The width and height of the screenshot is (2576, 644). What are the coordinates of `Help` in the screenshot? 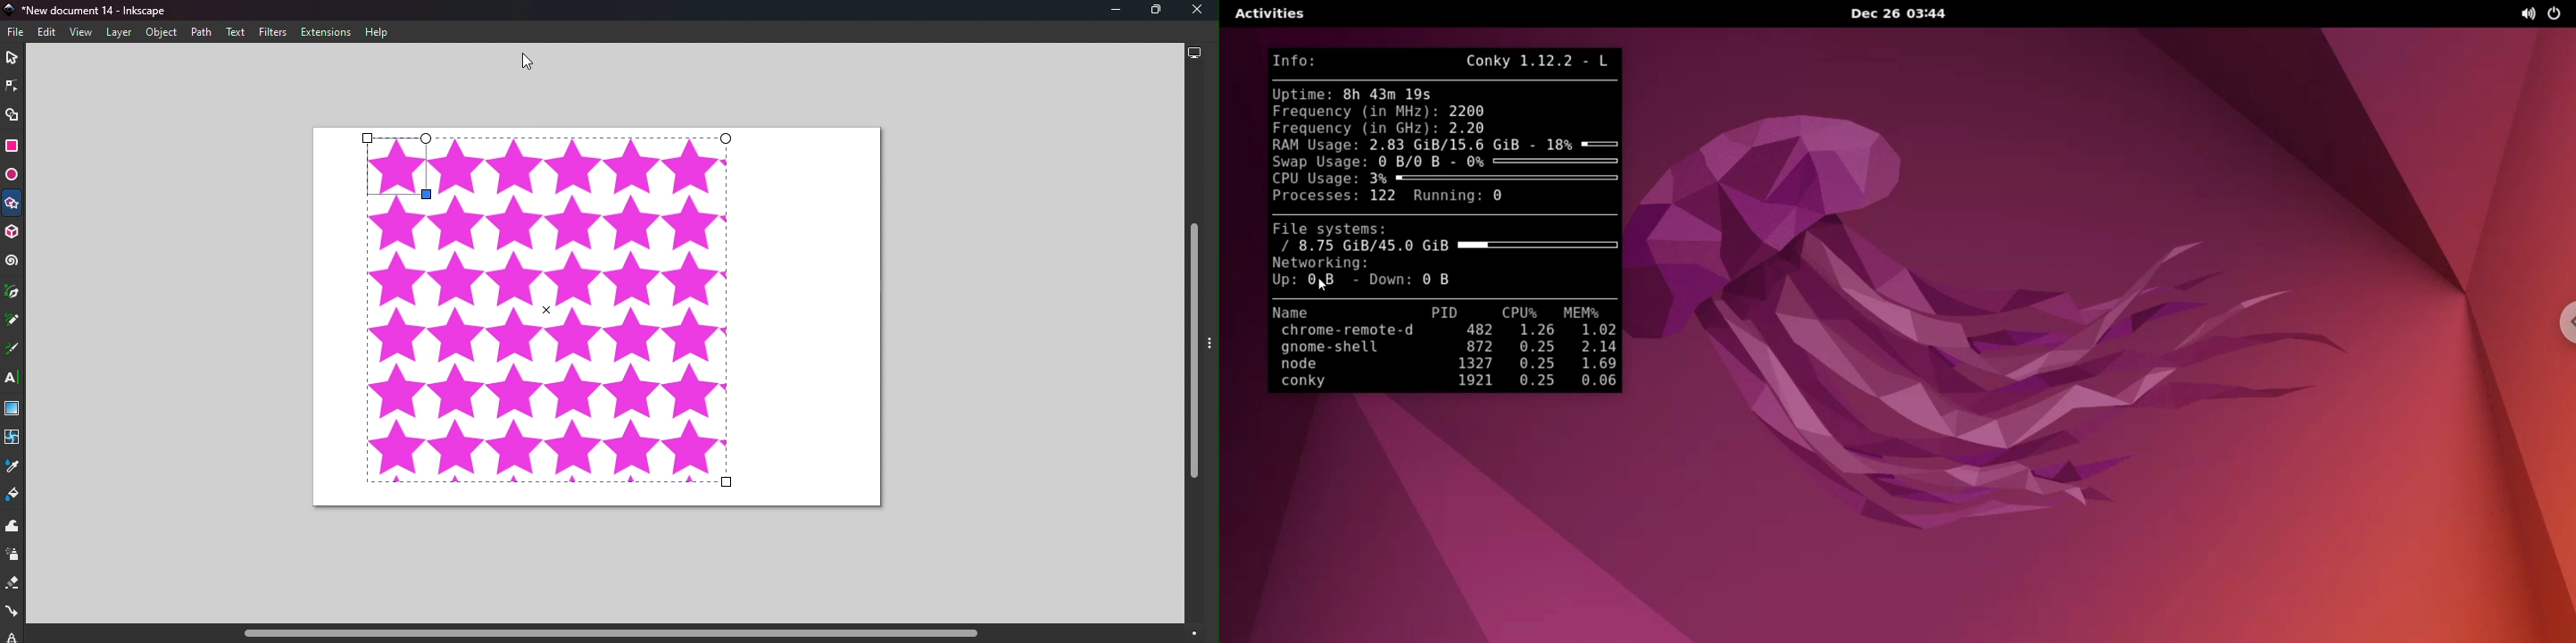 It's located at (378, 33).